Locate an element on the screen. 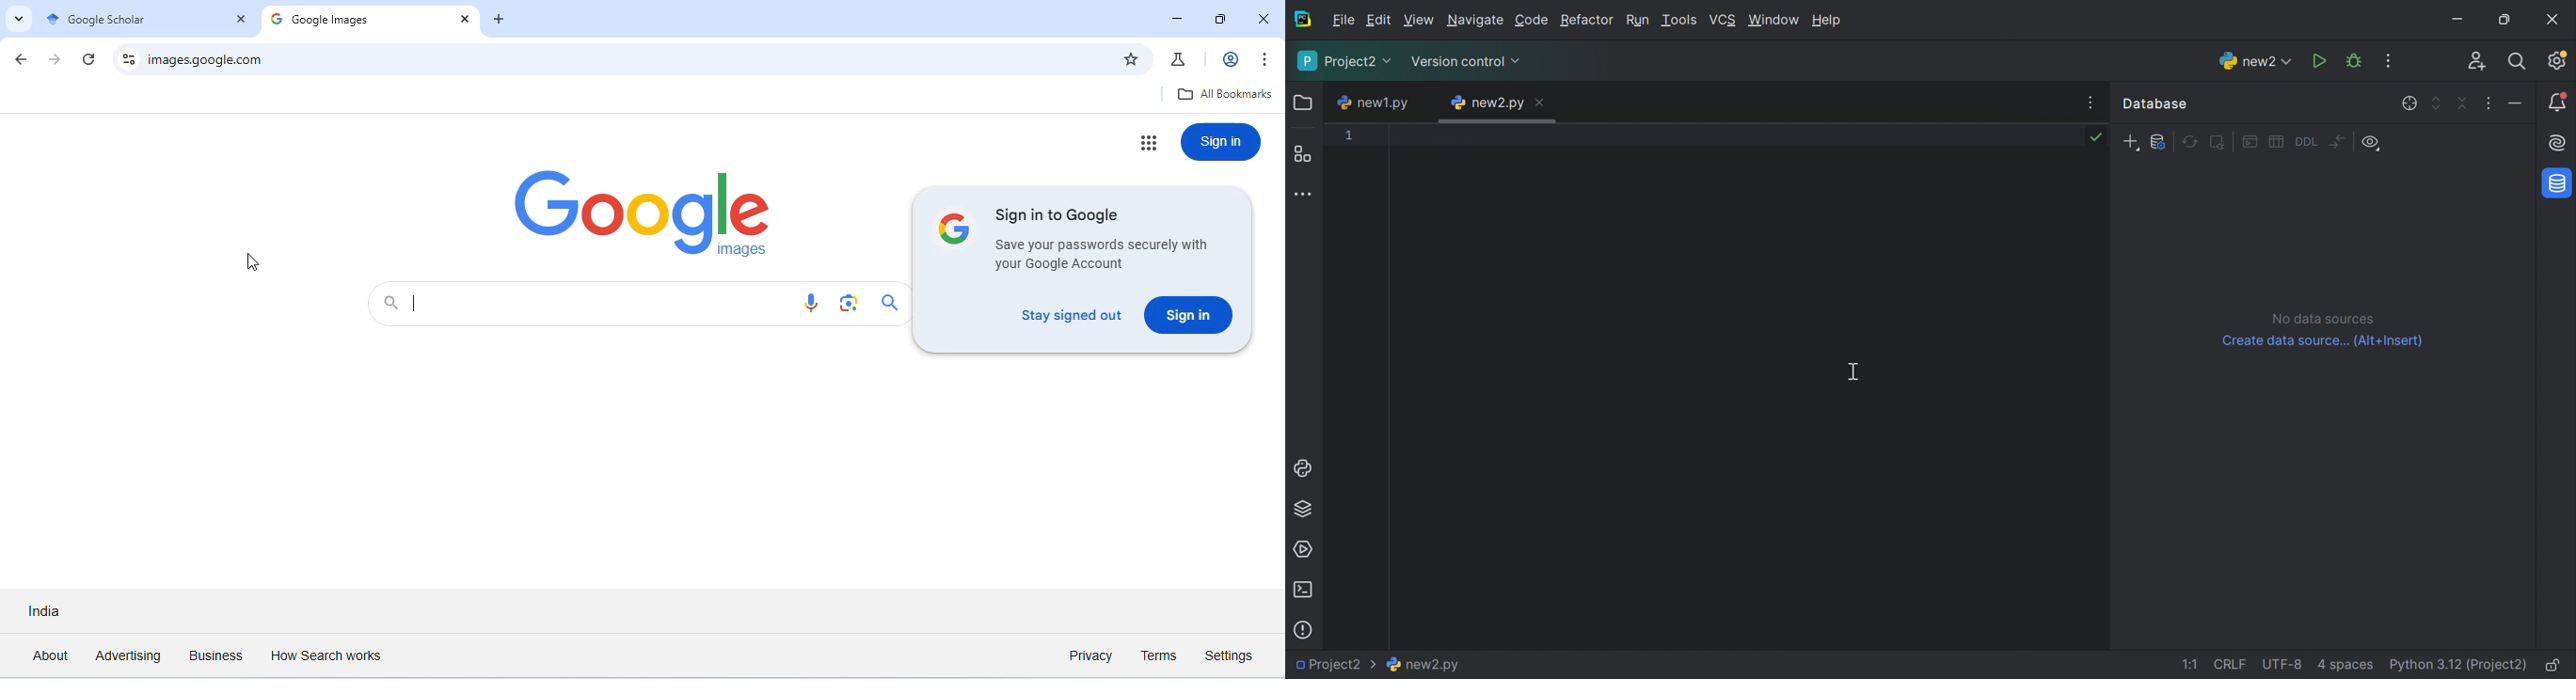 This screenshot has width=2576, height=700. Google images is located at coordinates (349, 21).